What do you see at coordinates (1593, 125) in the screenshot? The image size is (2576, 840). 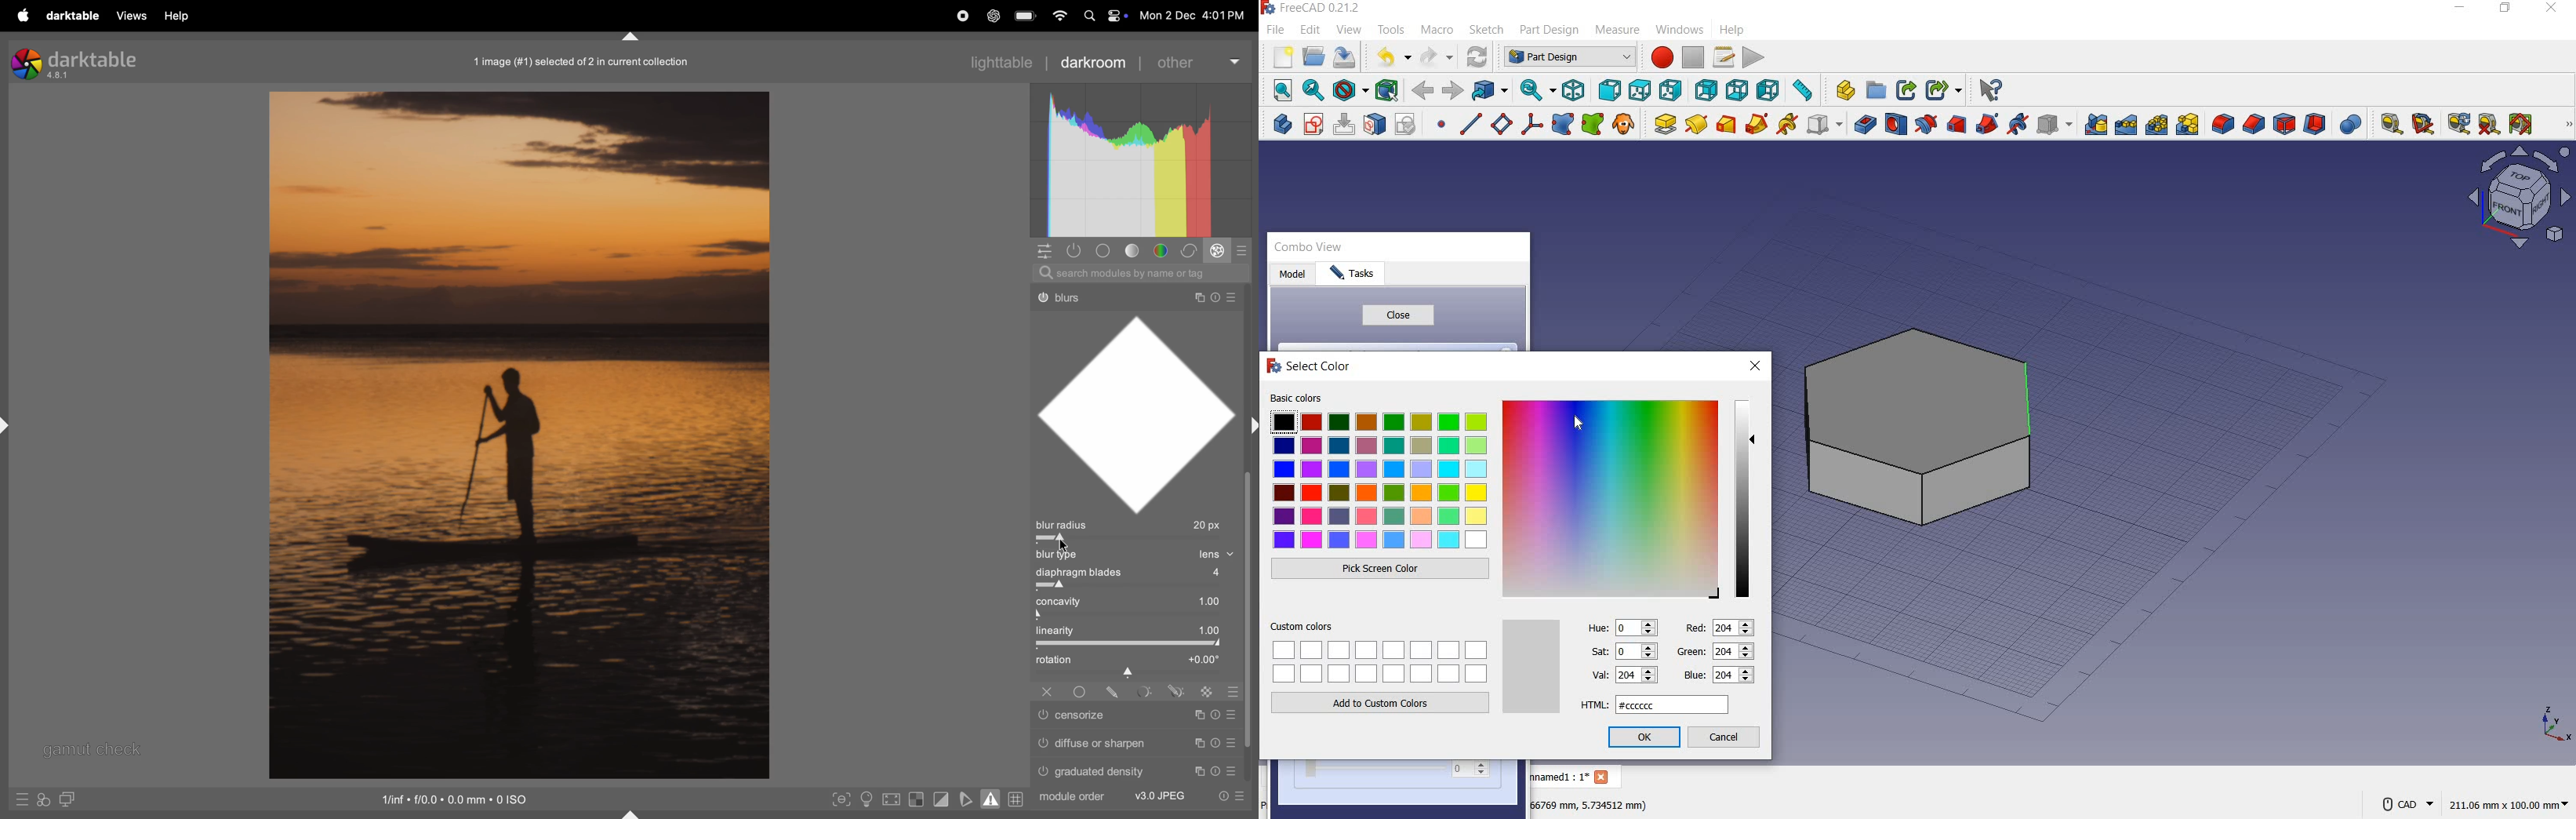 I see `create s sub-object shape binder` at bounding box center [1593, 125].